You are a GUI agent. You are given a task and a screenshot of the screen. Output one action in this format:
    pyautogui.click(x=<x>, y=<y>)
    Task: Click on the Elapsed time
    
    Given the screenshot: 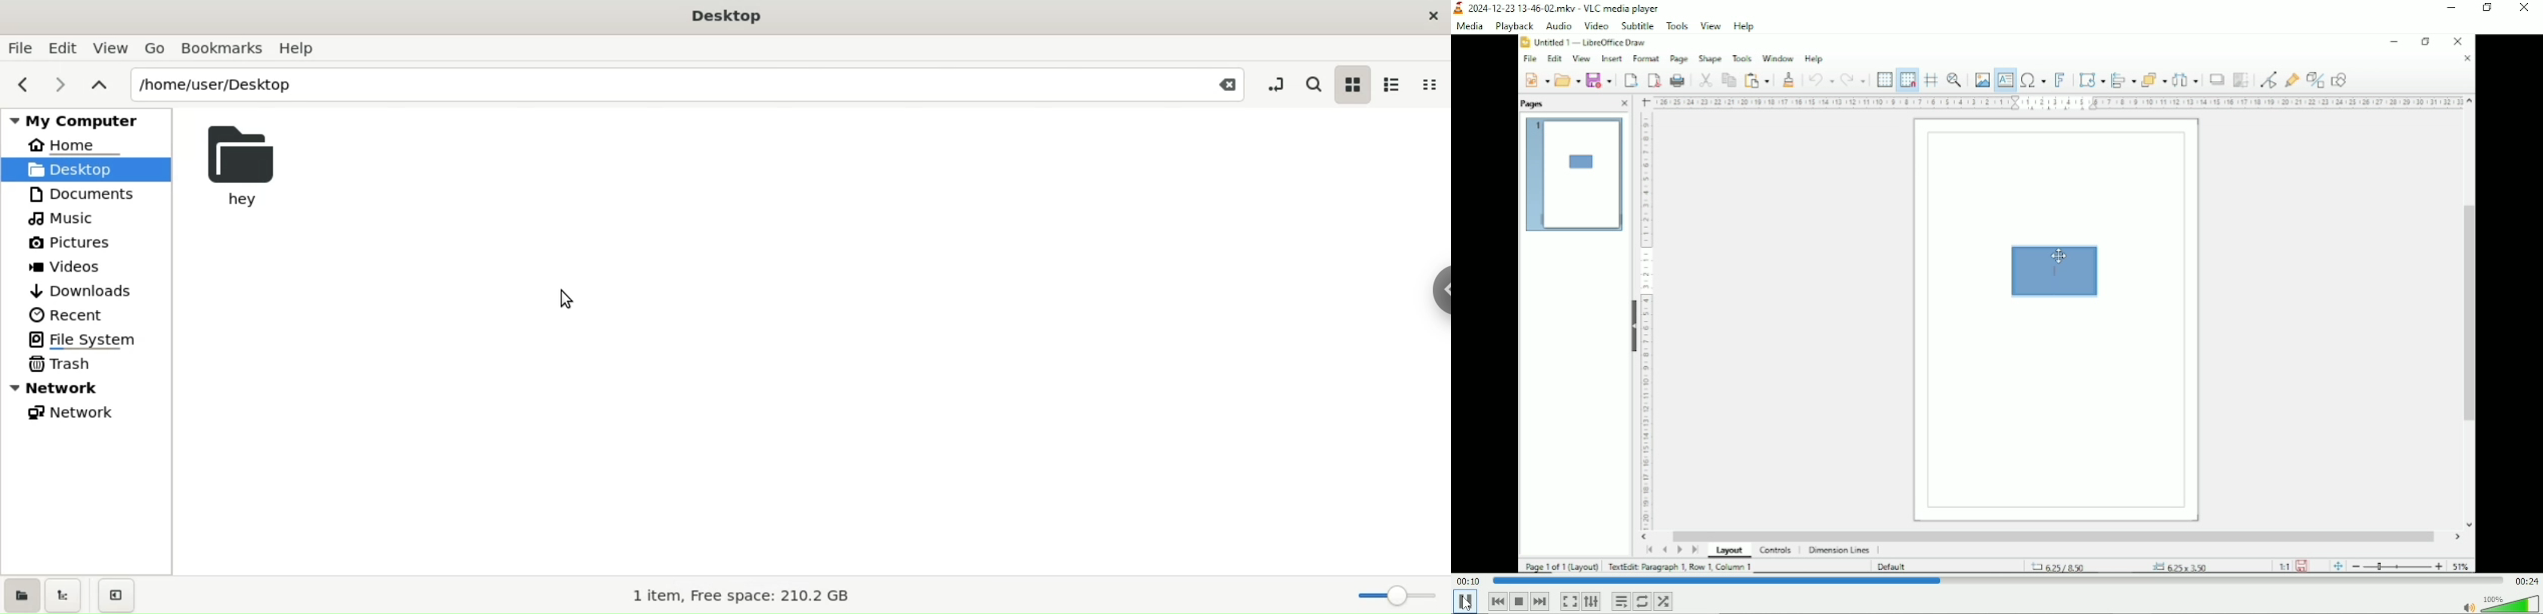 What is the action you would take?
    pyautogui.click(x=1468, y=580)
    